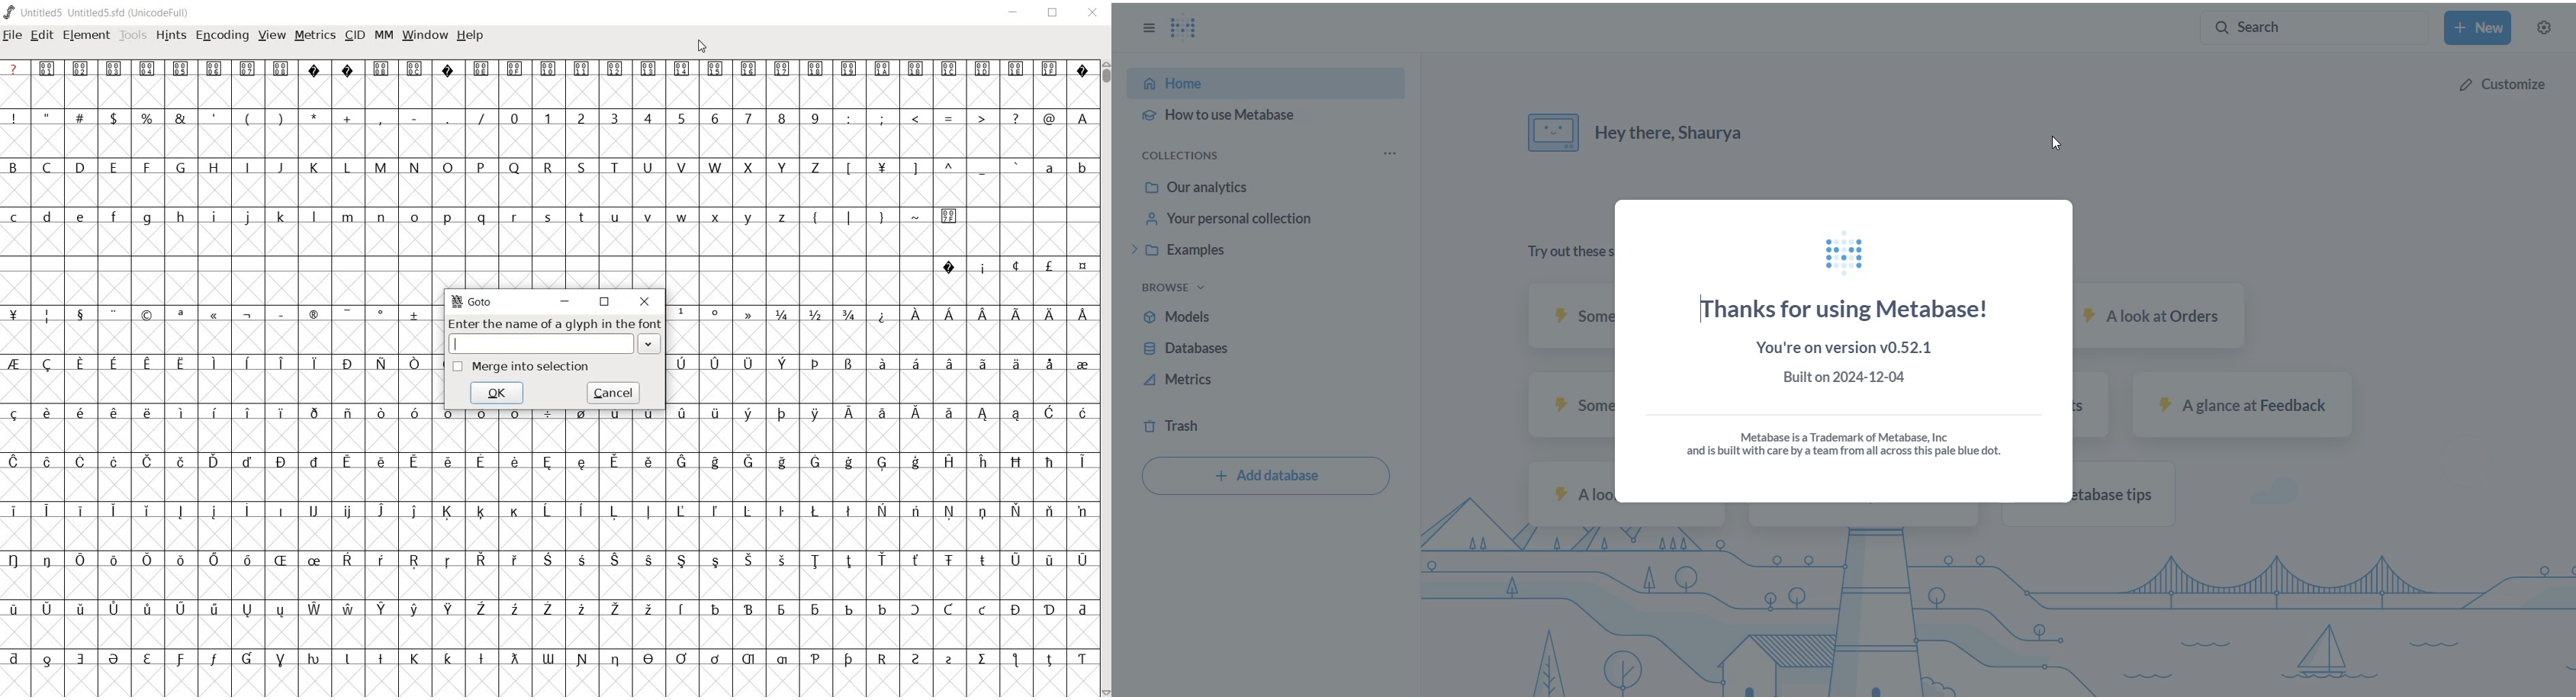  Describe the element at coordinates (849, 561) in the screenshot. I see `Symbol` at that location.